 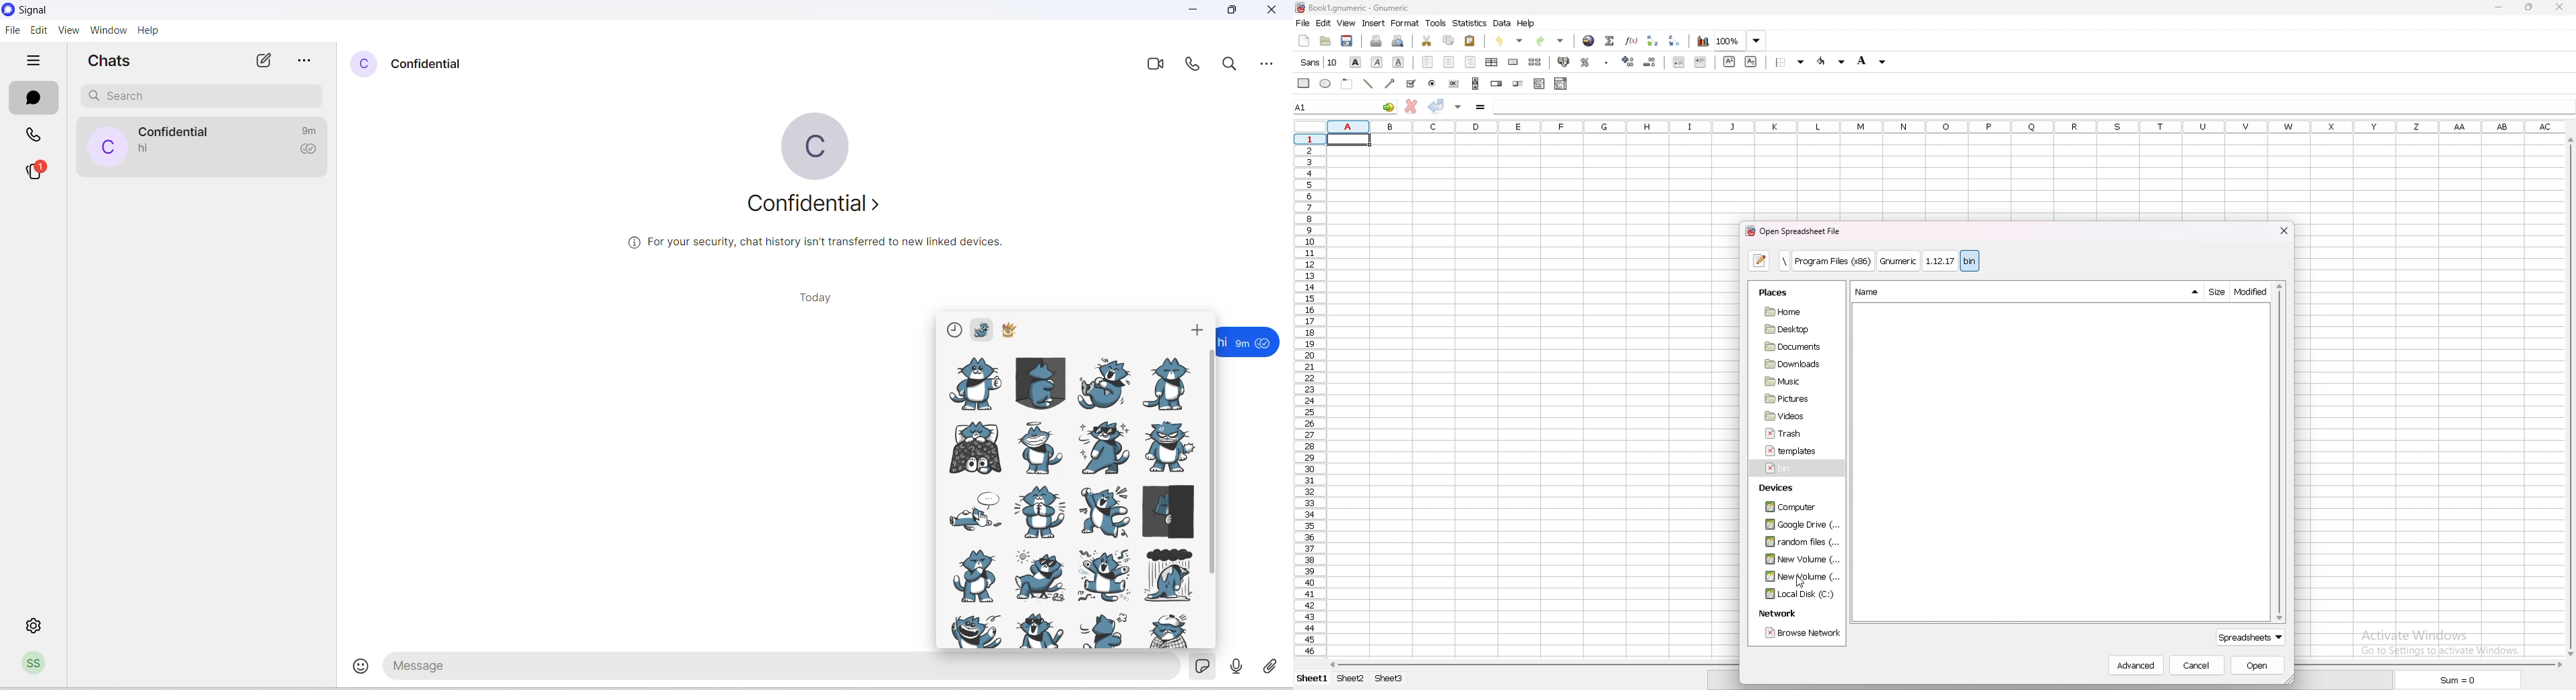 What do you see at coordinates (1792, 329) in the screenshot?
I see `desktop` at bounding box center [1792, 329].